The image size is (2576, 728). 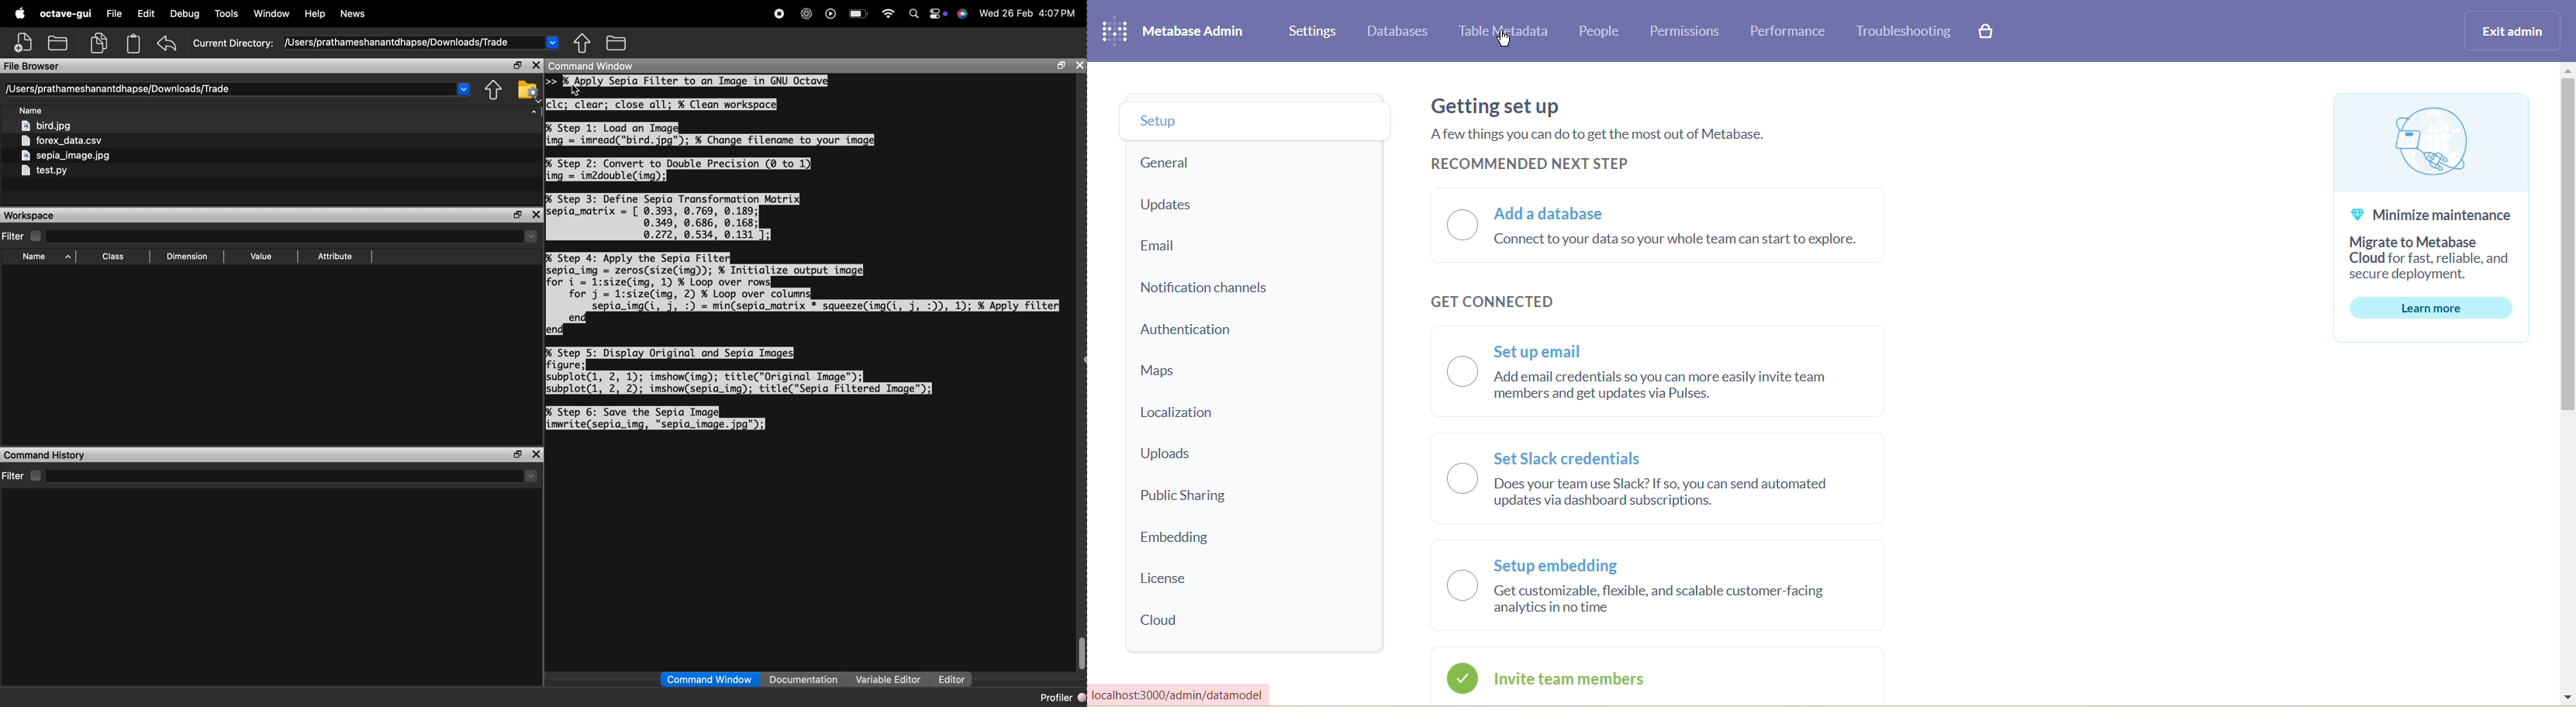 I want to click on /Users/prathameshanantdhapse/Downloads/Trade, so click(x=119, y=88).